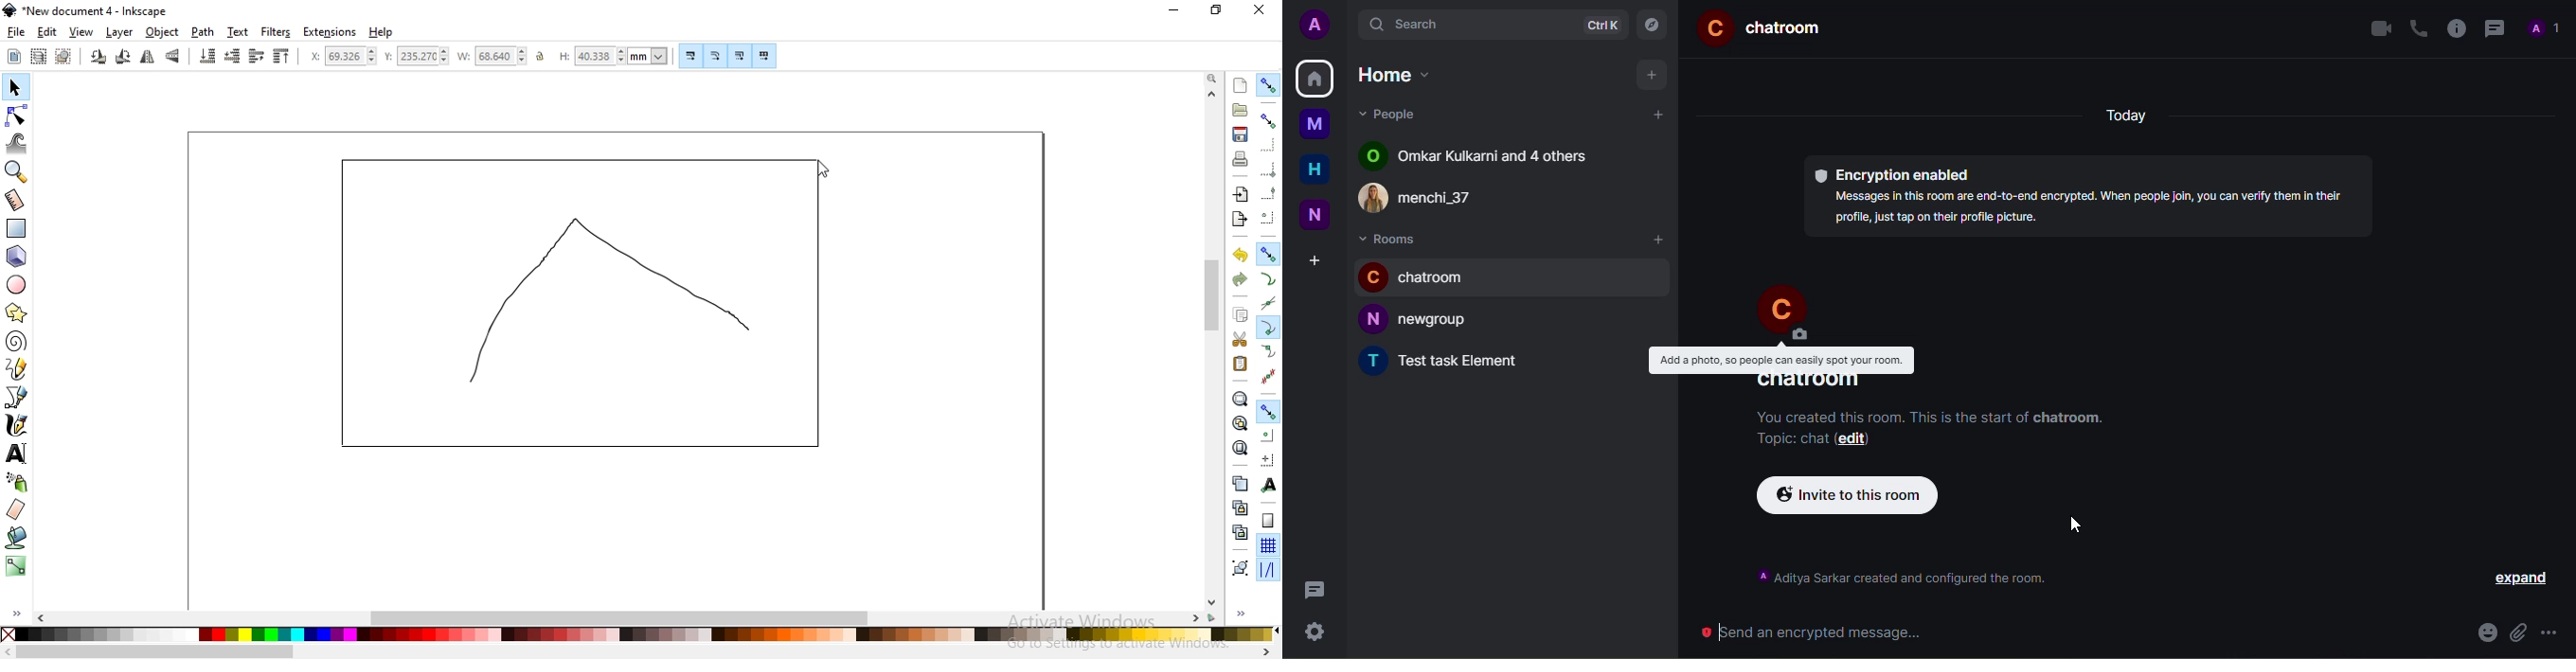 Image resolution: width=2576 pixels, height=672 pixels. What do you see at coordinates (2418, 28) in the screenshot?
I see `voice call` at bounding box center [2418, 28].